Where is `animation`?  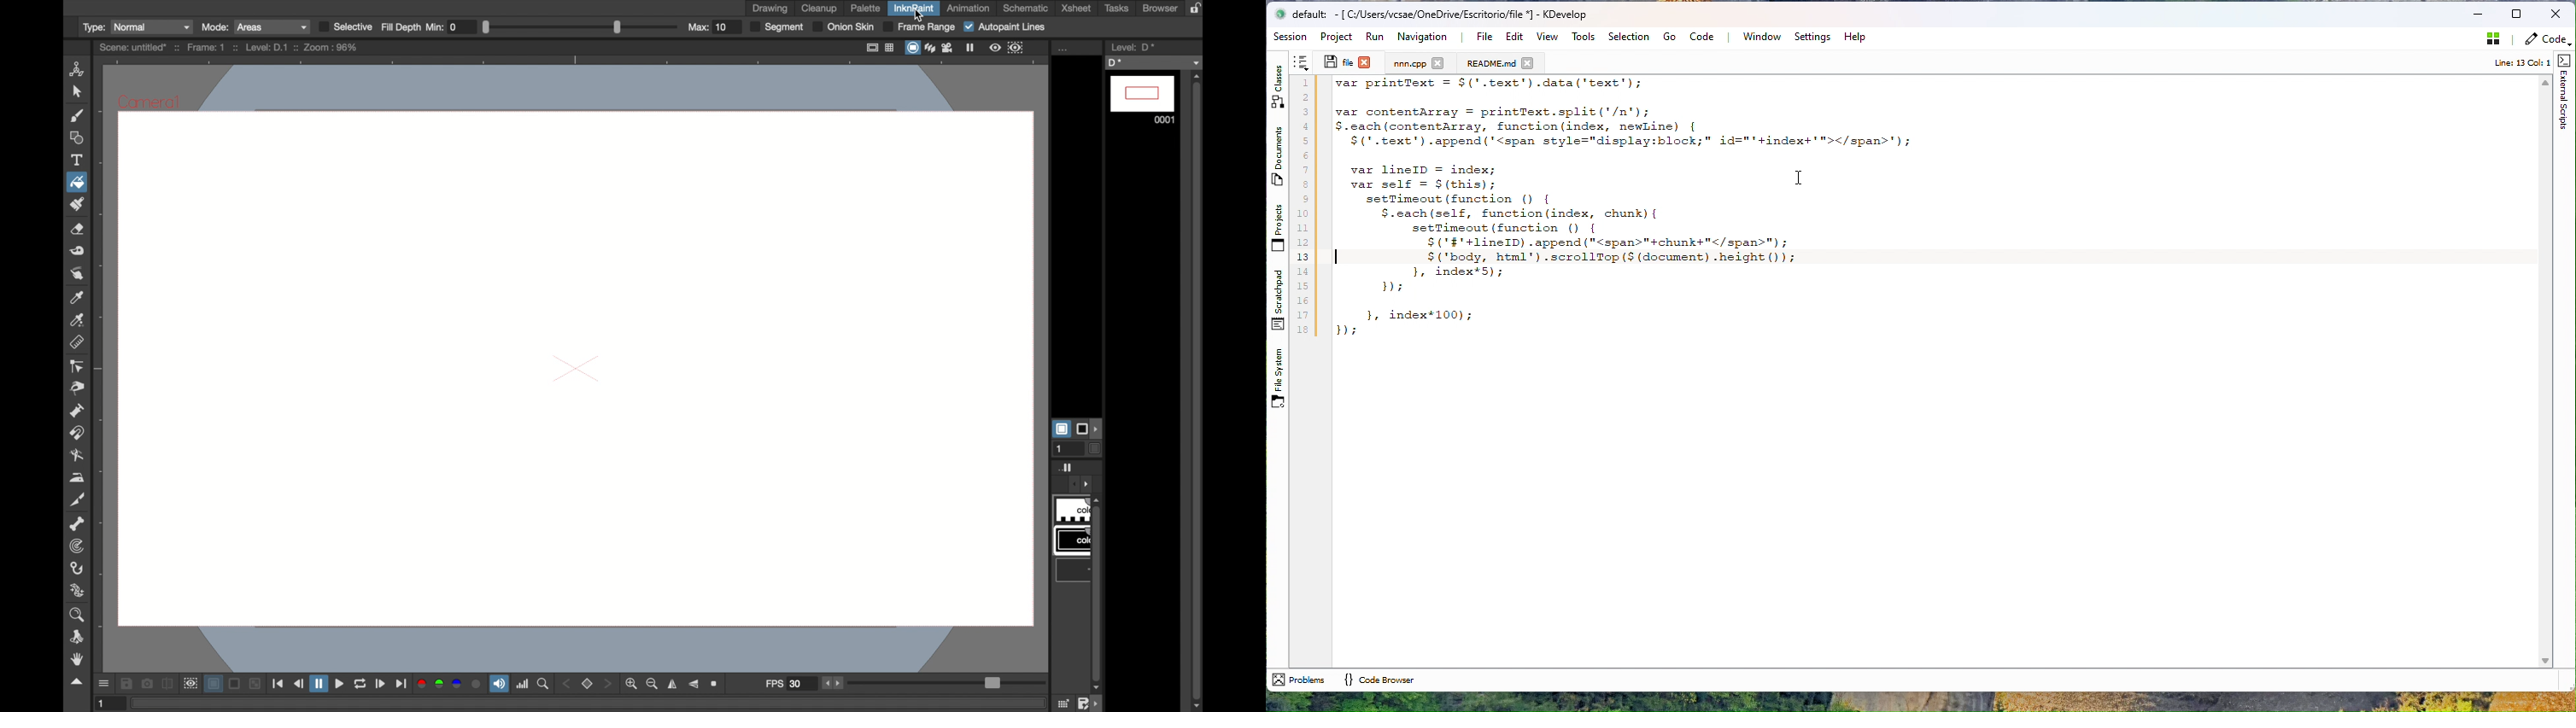
animation is located at coordinates (969, 9).